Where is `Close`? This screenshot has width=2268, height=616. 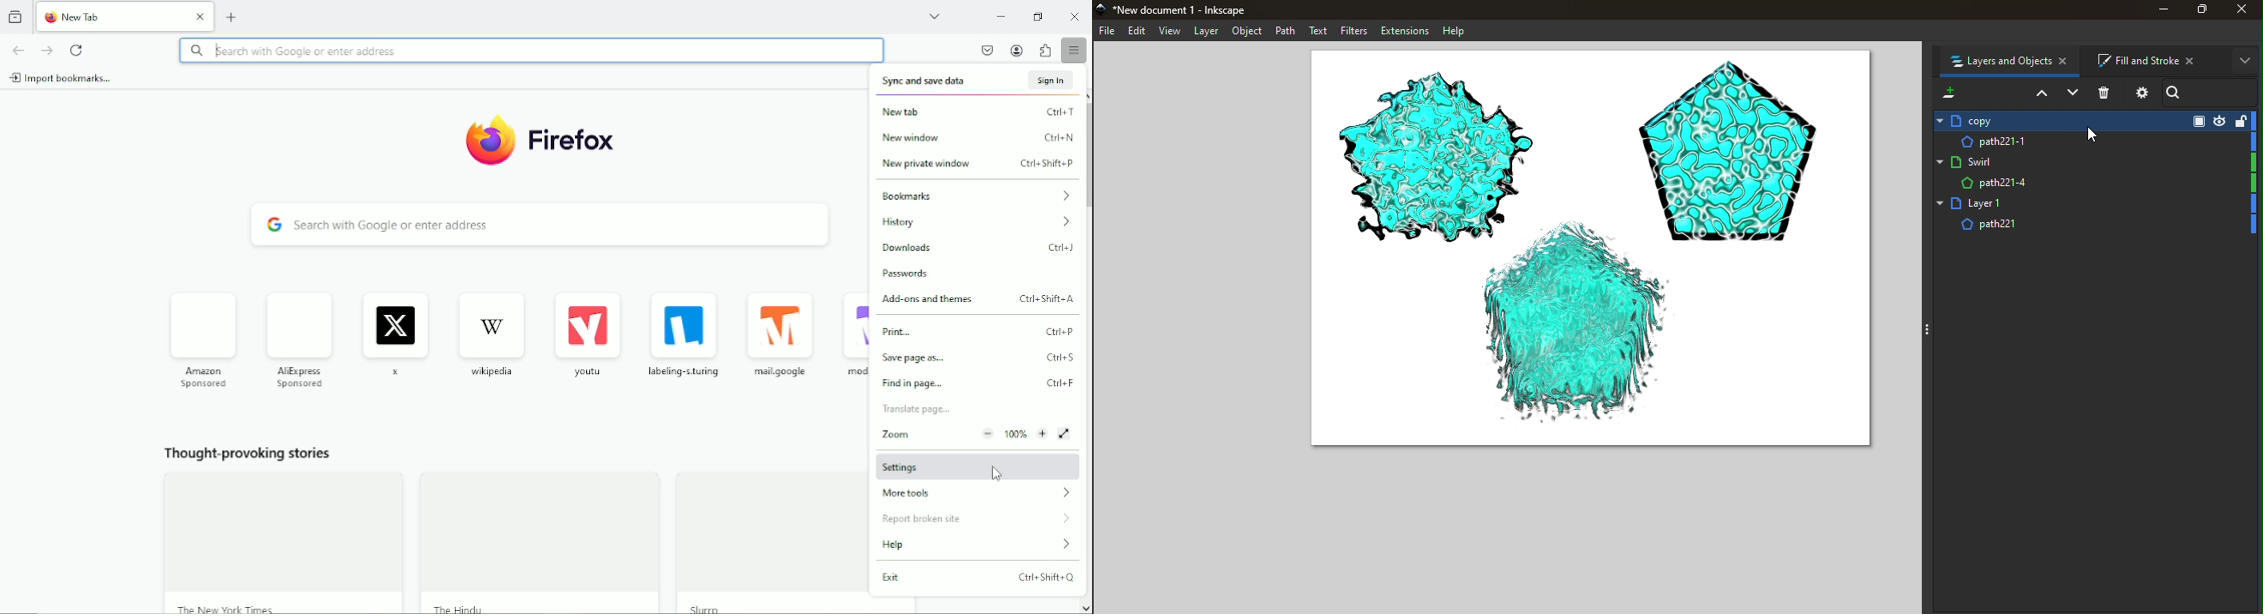 Close is located at coordinates (1074, 14).